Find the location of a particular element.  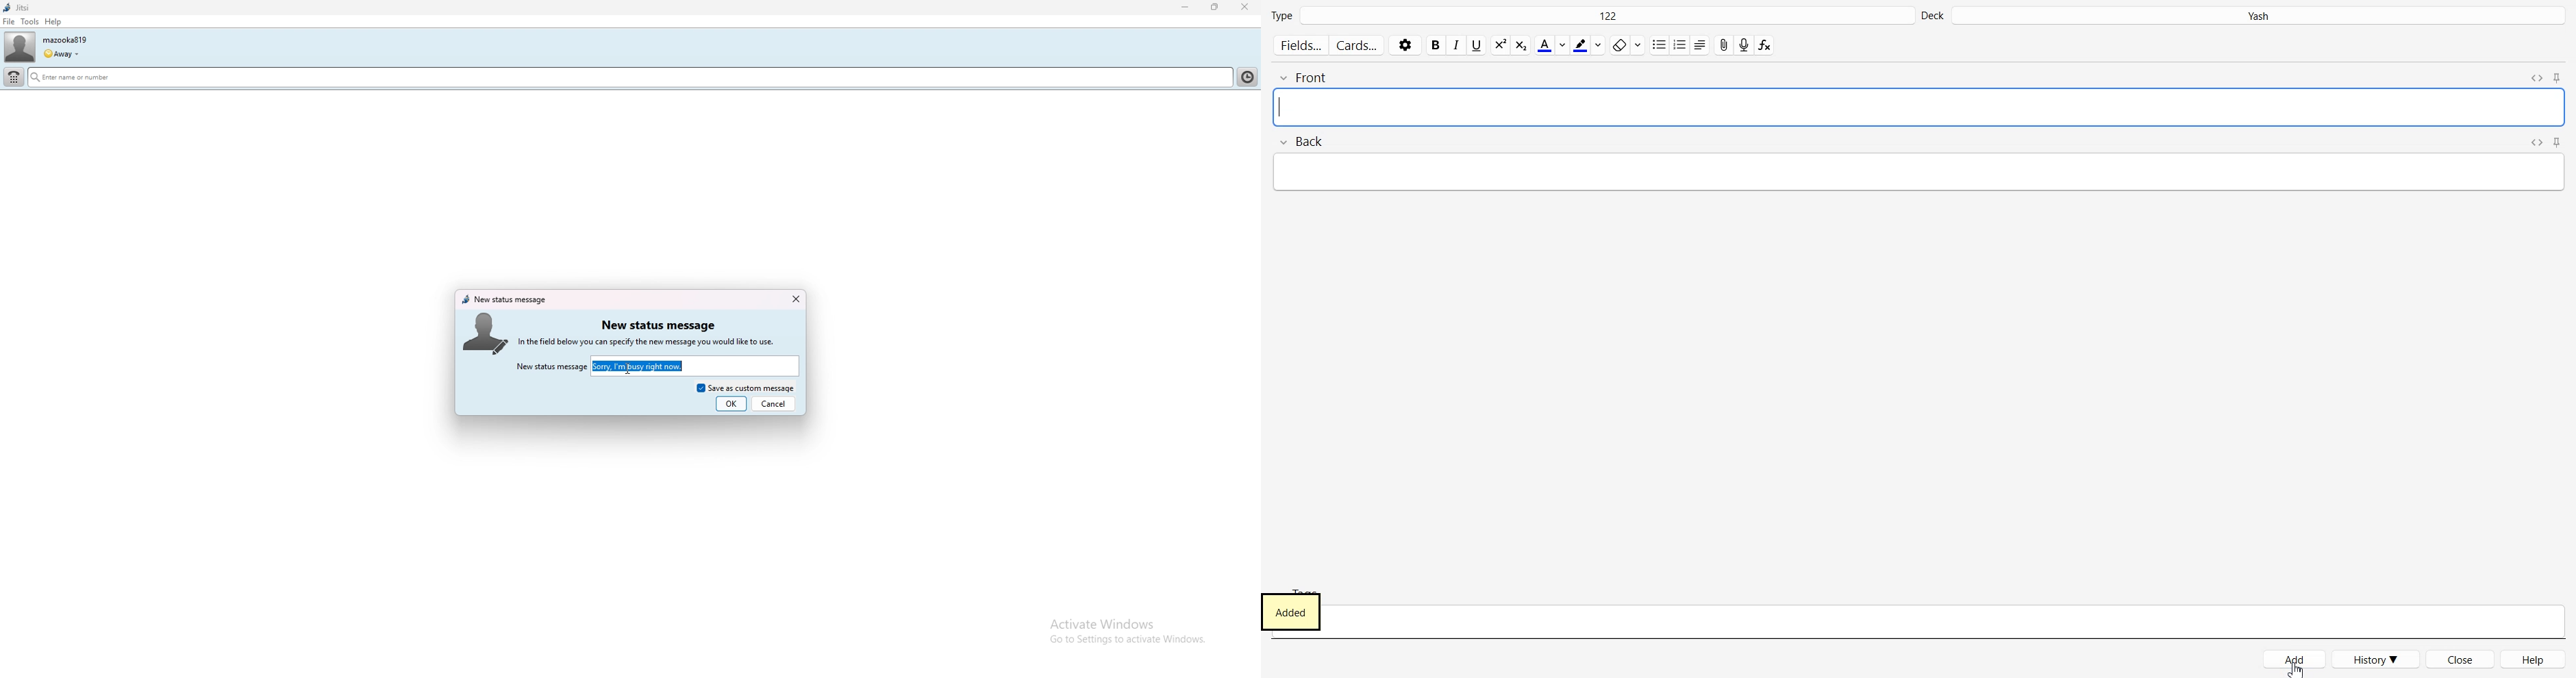

Cards is located at coordinates (1358, 45).